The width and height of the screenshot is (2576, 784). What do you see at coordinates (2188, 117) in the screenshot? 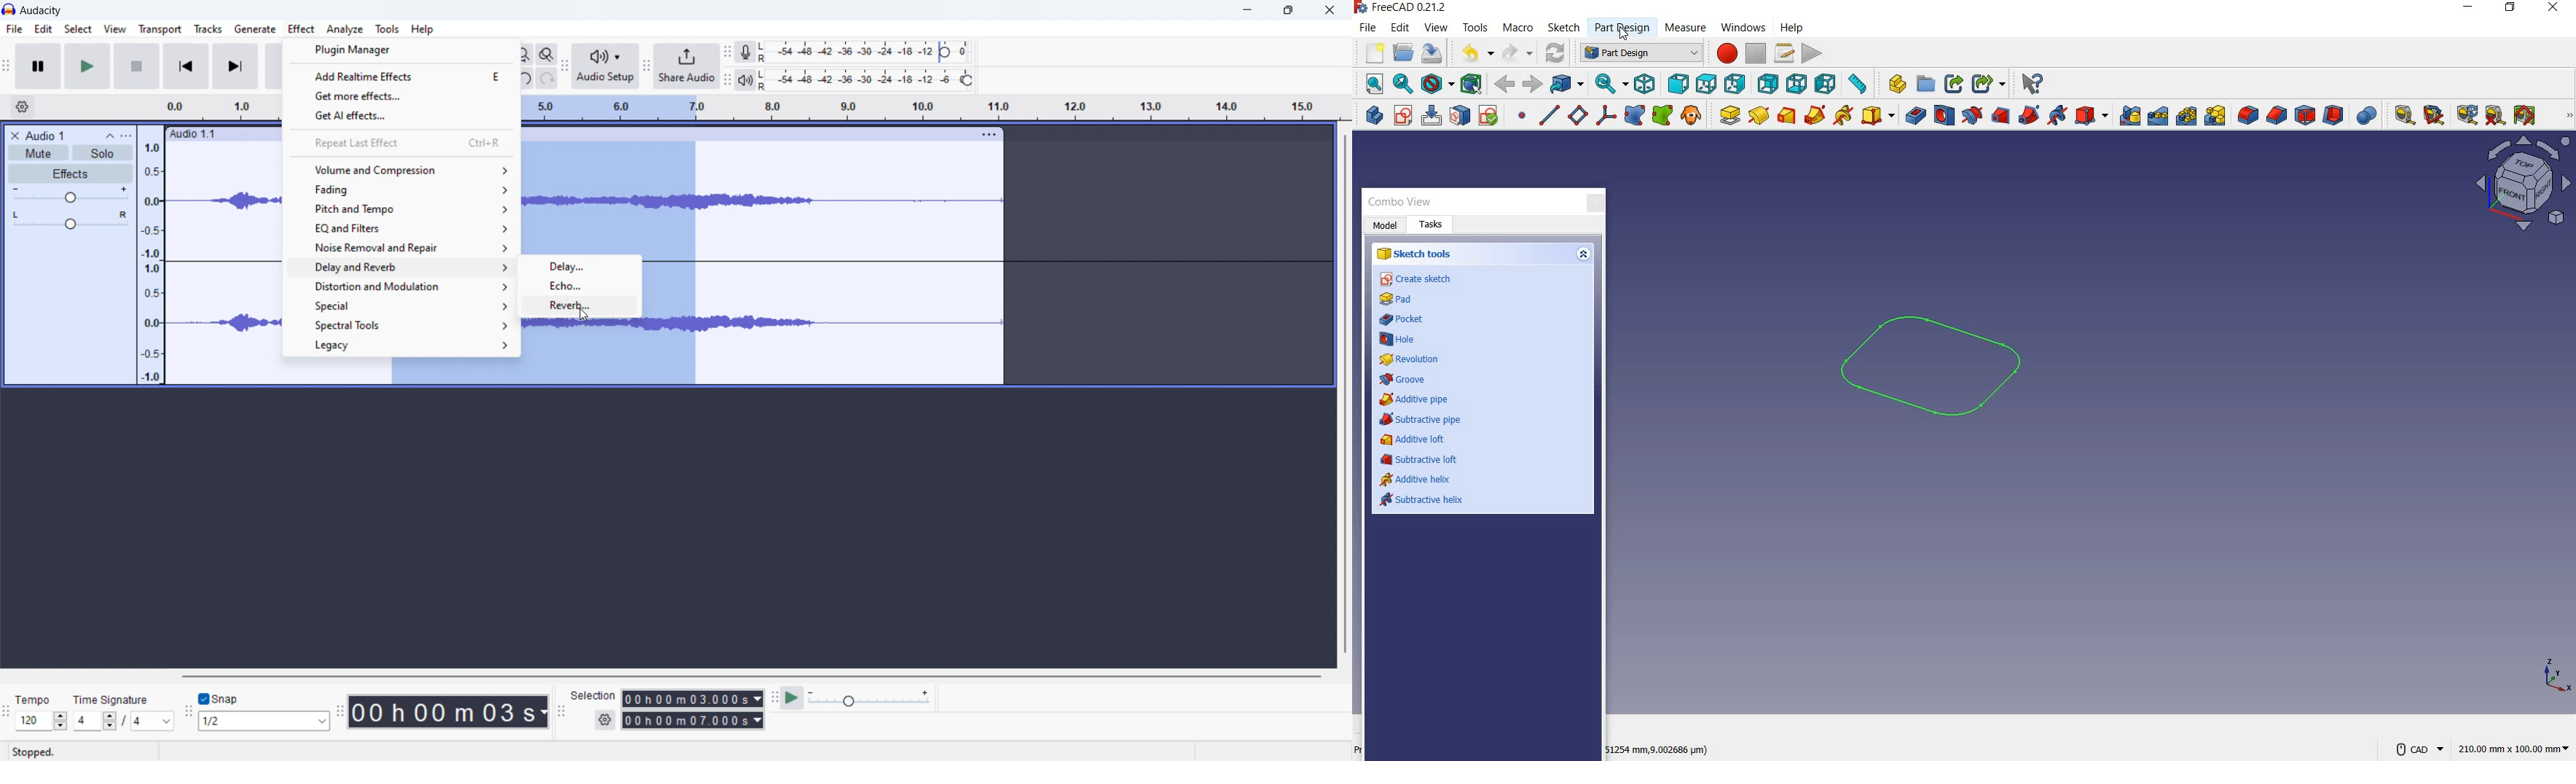
I see `polar pattern` at bounding box center [2188, 117].